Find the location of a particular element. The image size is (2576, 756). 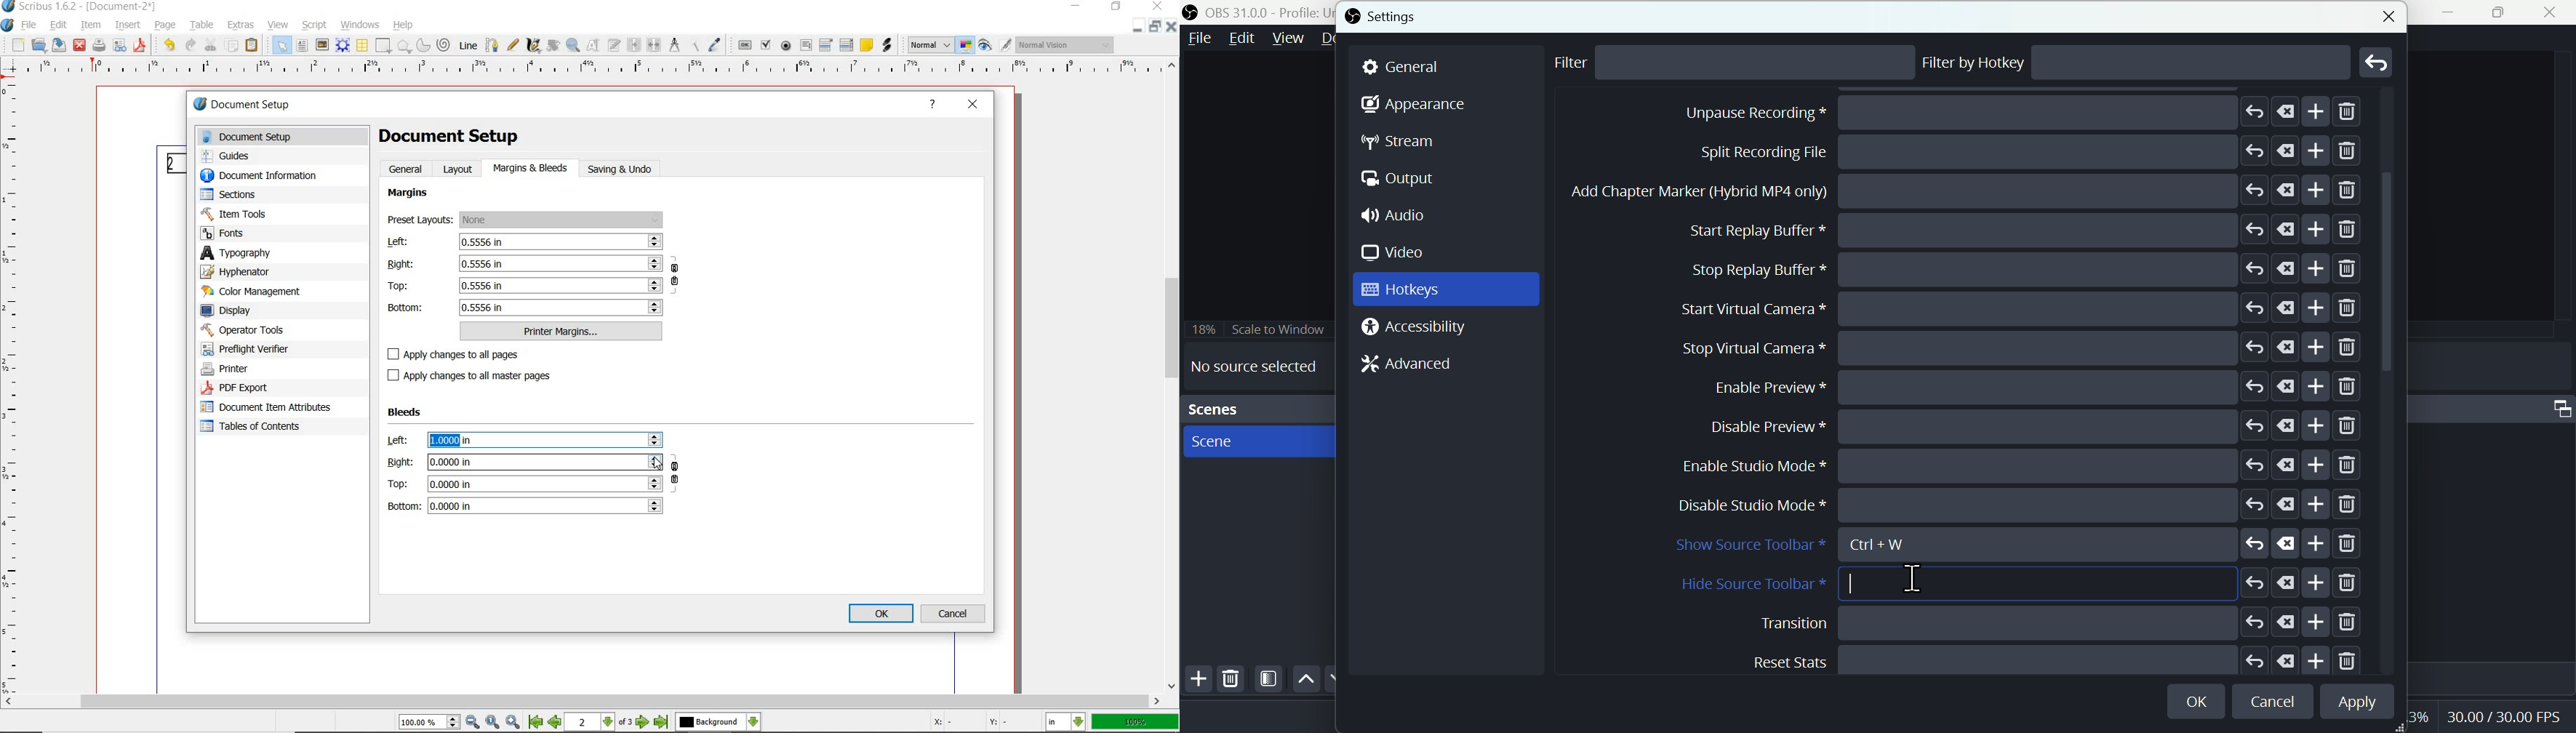

Filter is located at coordinates (1581, 64).